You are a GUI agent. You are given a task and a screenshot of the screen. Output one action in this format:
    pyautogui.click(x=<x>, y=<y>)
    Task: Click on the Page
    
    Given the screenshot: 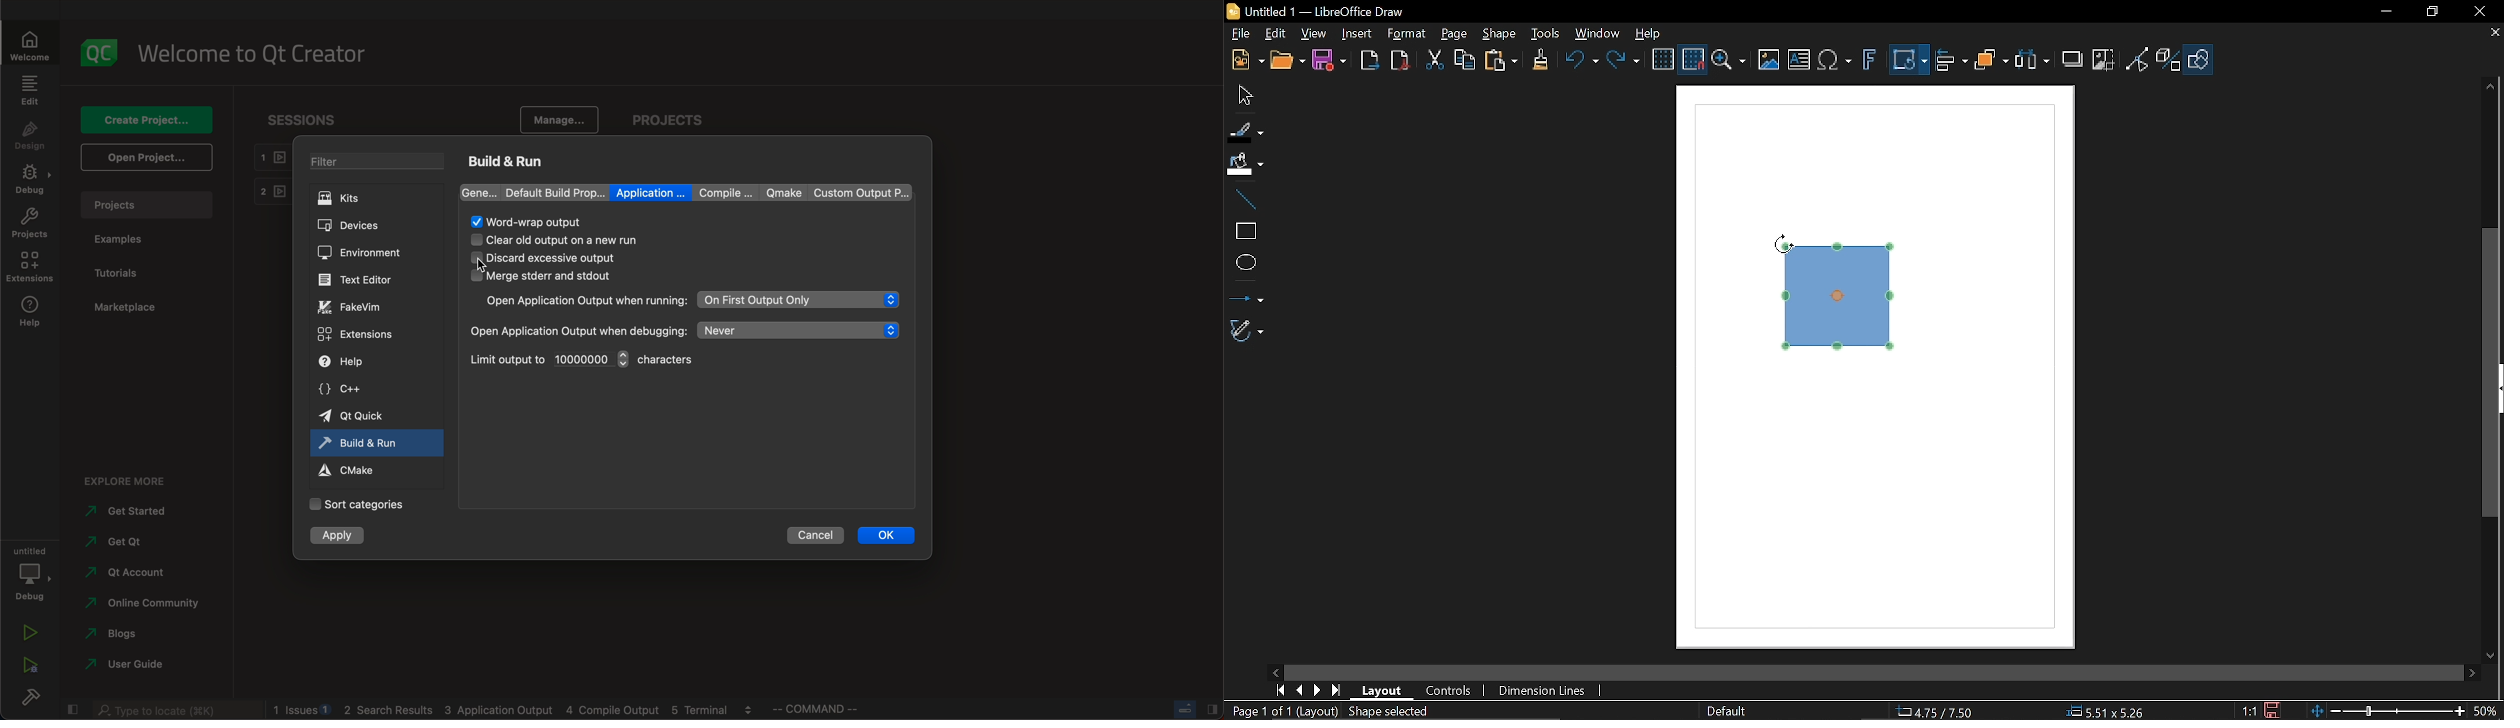 What is the action you would take?
    pyautogui.click(x=1454, y=34)
    